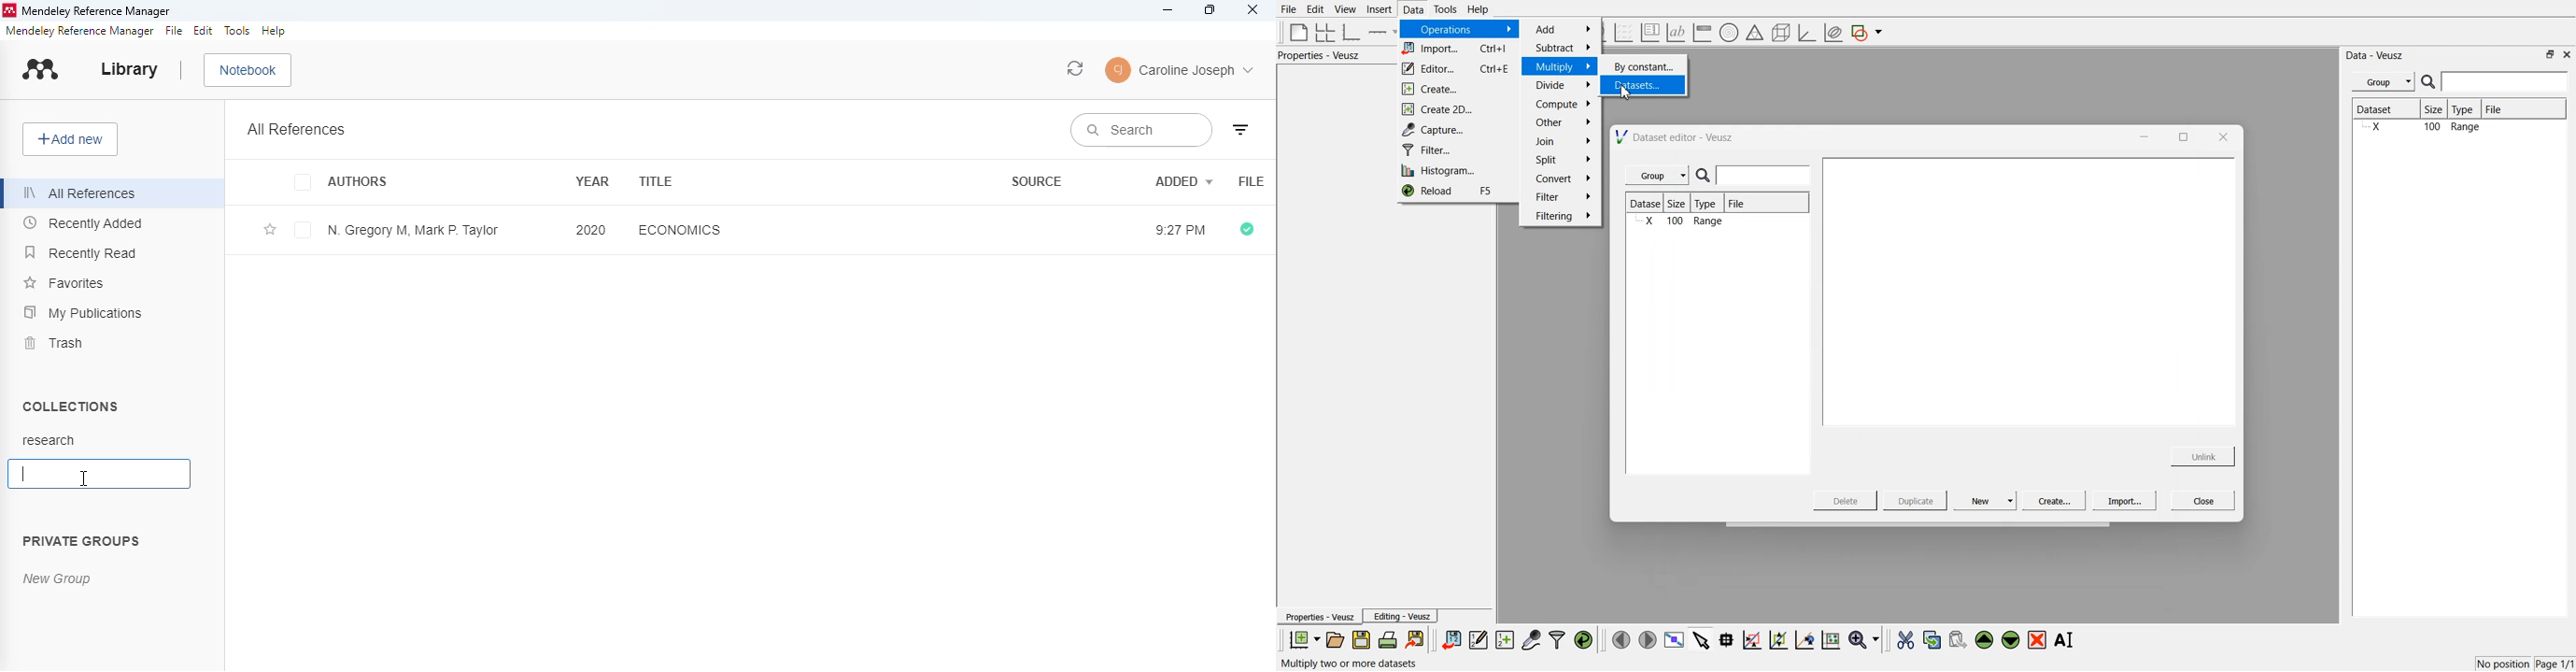 This screenshot has height=672, width=2576. Describe the element at coordinates (1806, 33) in the screenshot. I see `3d graph` at that location.